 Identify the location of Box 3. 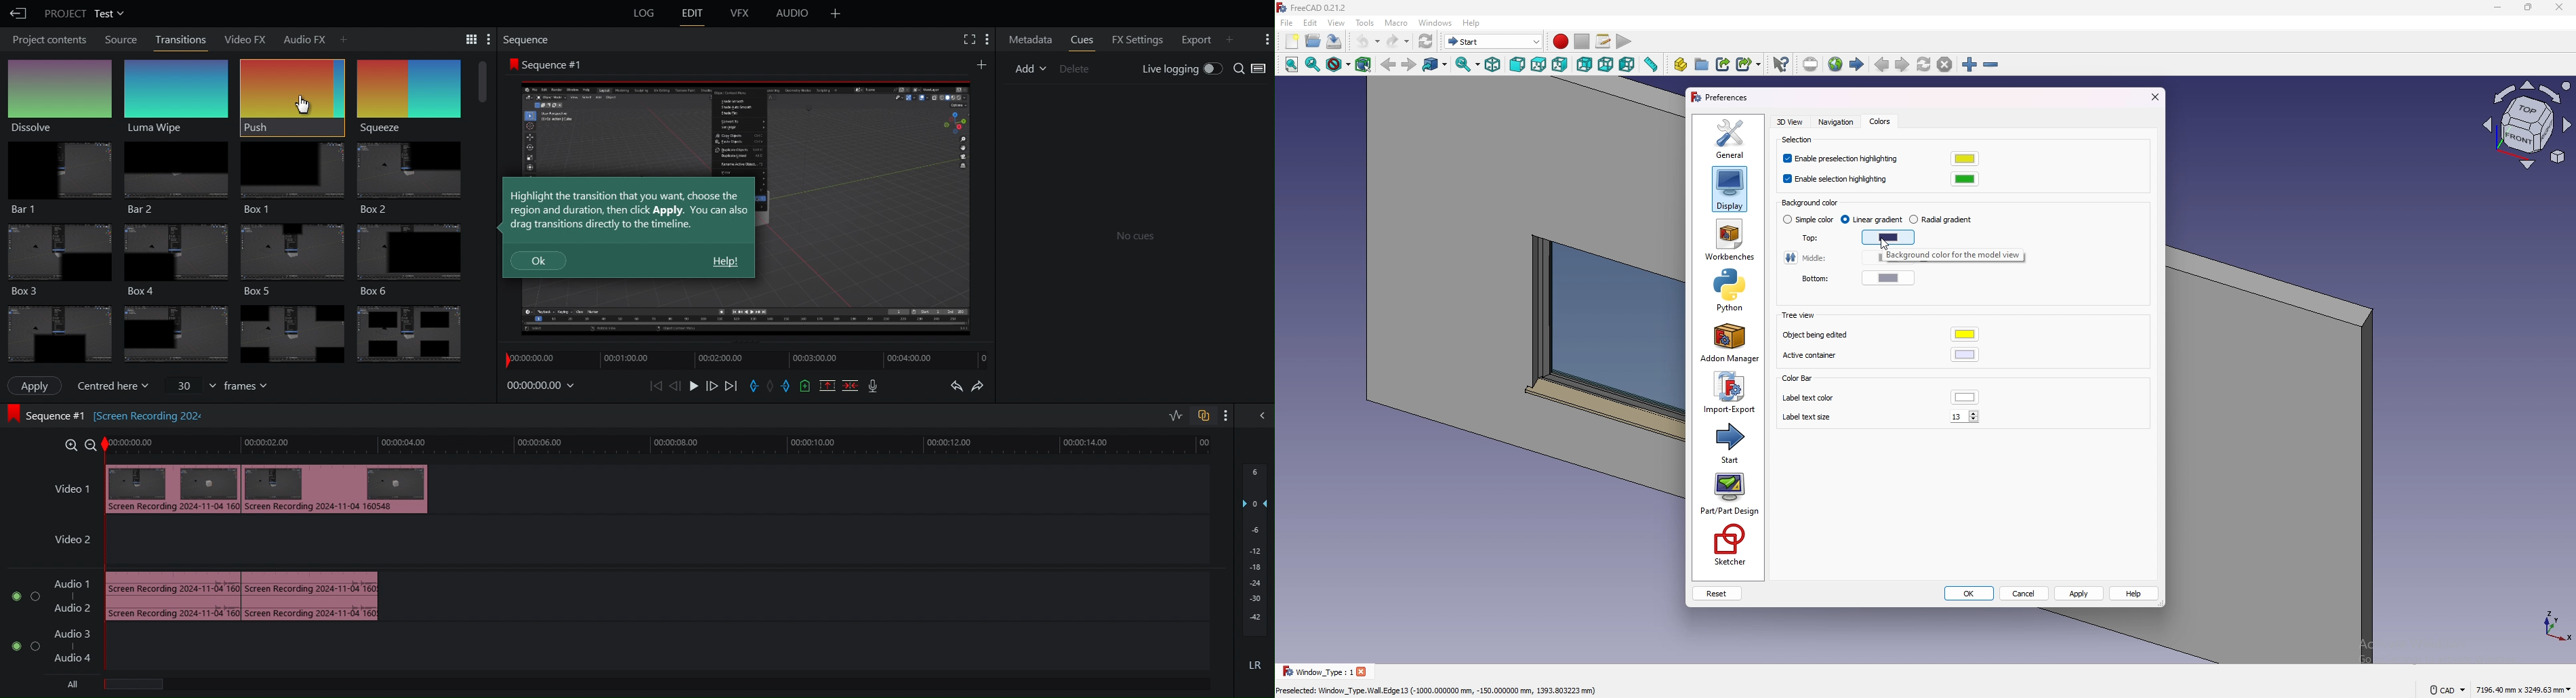
(295, 260).